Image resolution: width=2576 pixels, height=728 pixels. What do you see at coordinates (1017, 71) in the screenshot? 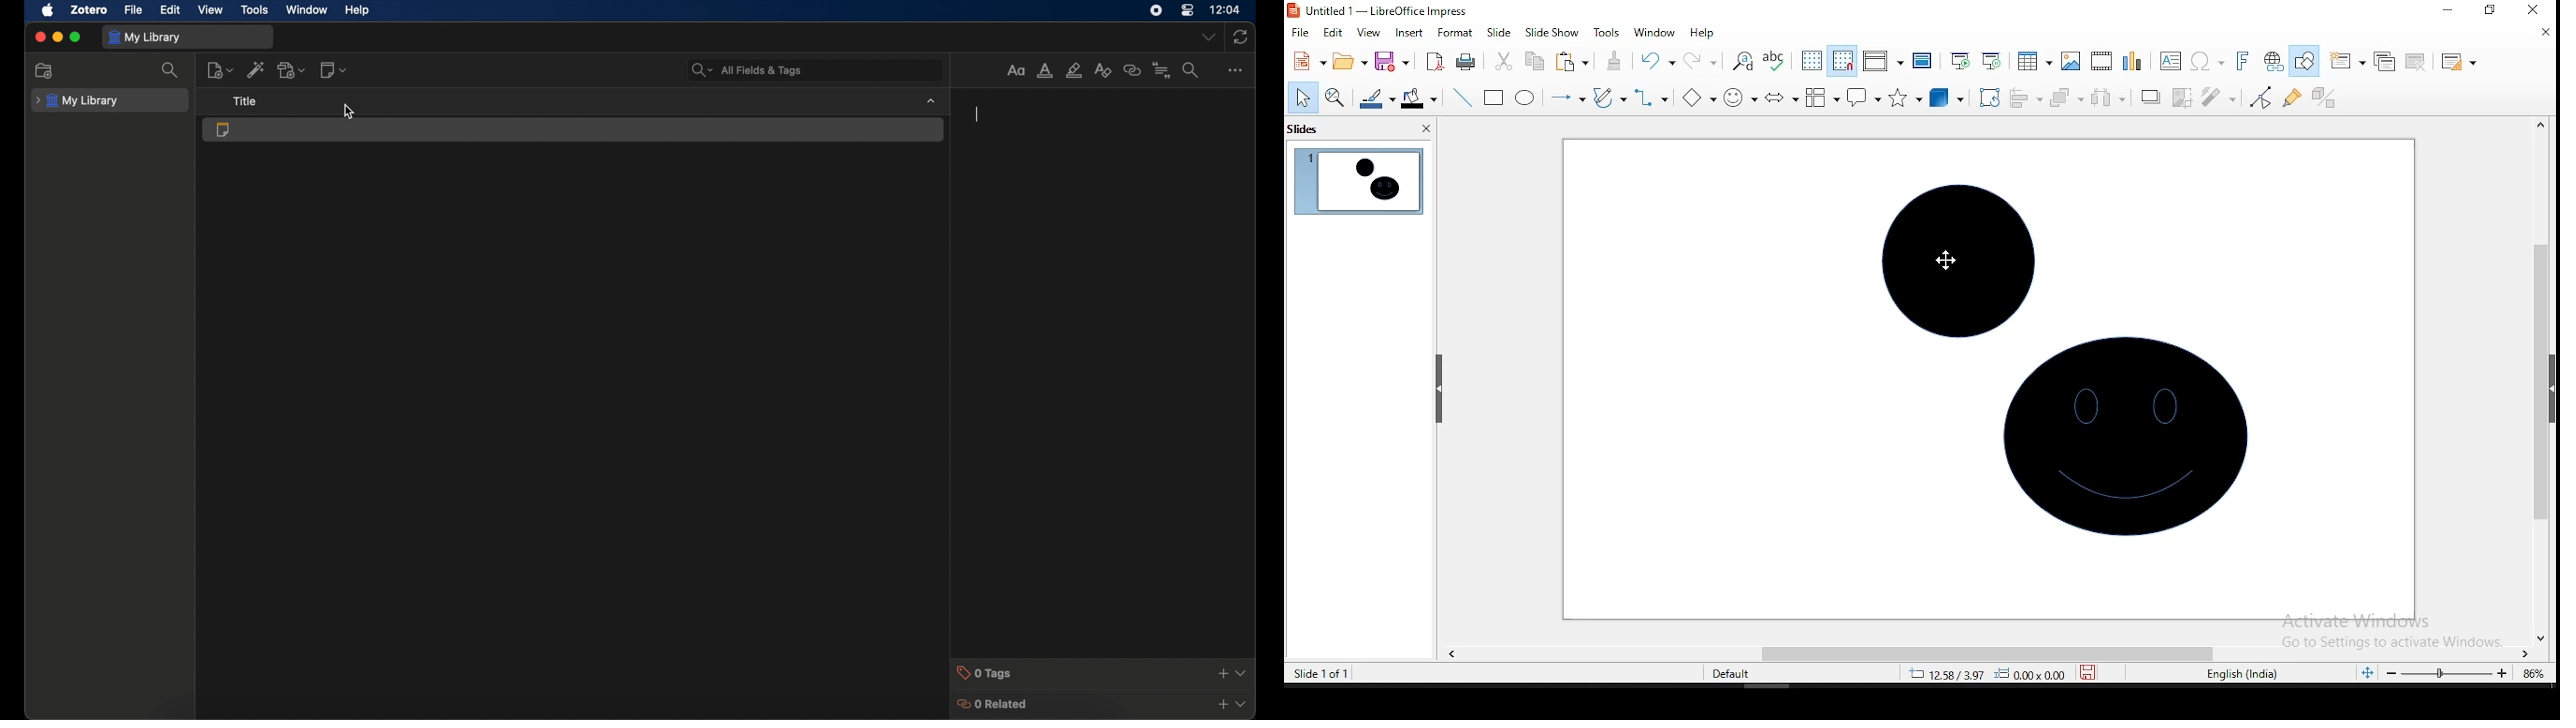
I see `format text` at bounding box center [1017, 71].